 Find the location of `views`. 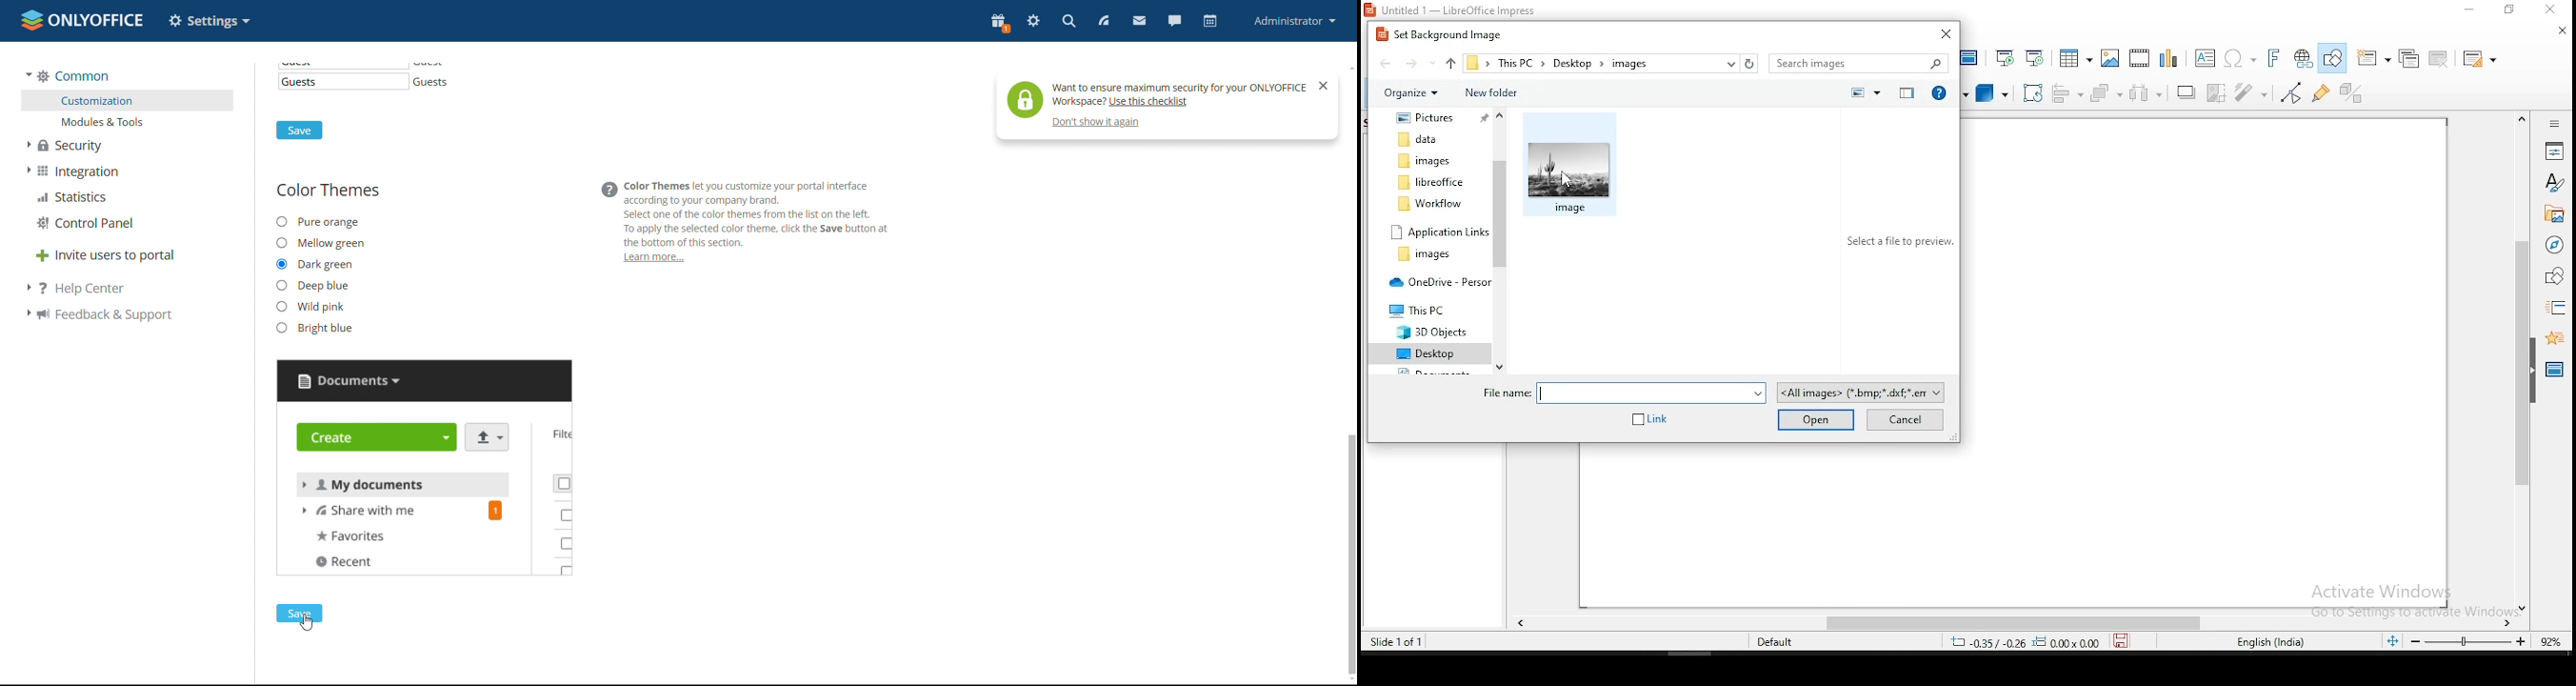

views is located at coordinates (1869, 93).